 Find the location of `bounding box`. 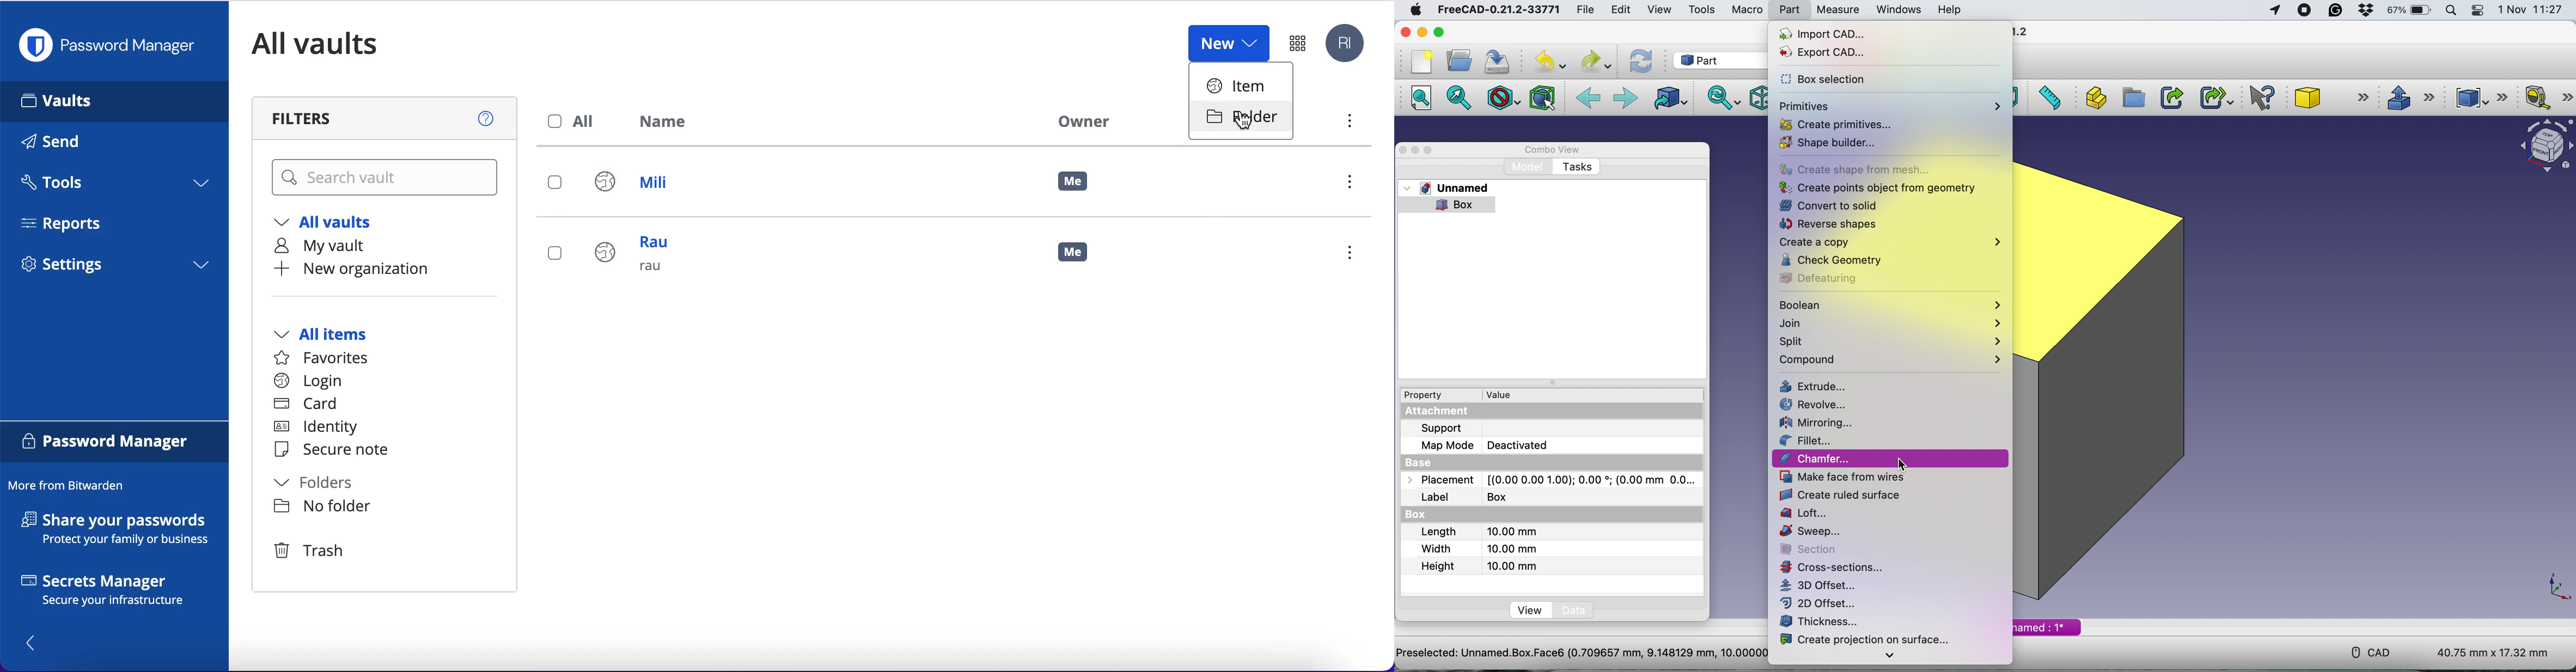

bounding box is located at coordinates (1542, 99).